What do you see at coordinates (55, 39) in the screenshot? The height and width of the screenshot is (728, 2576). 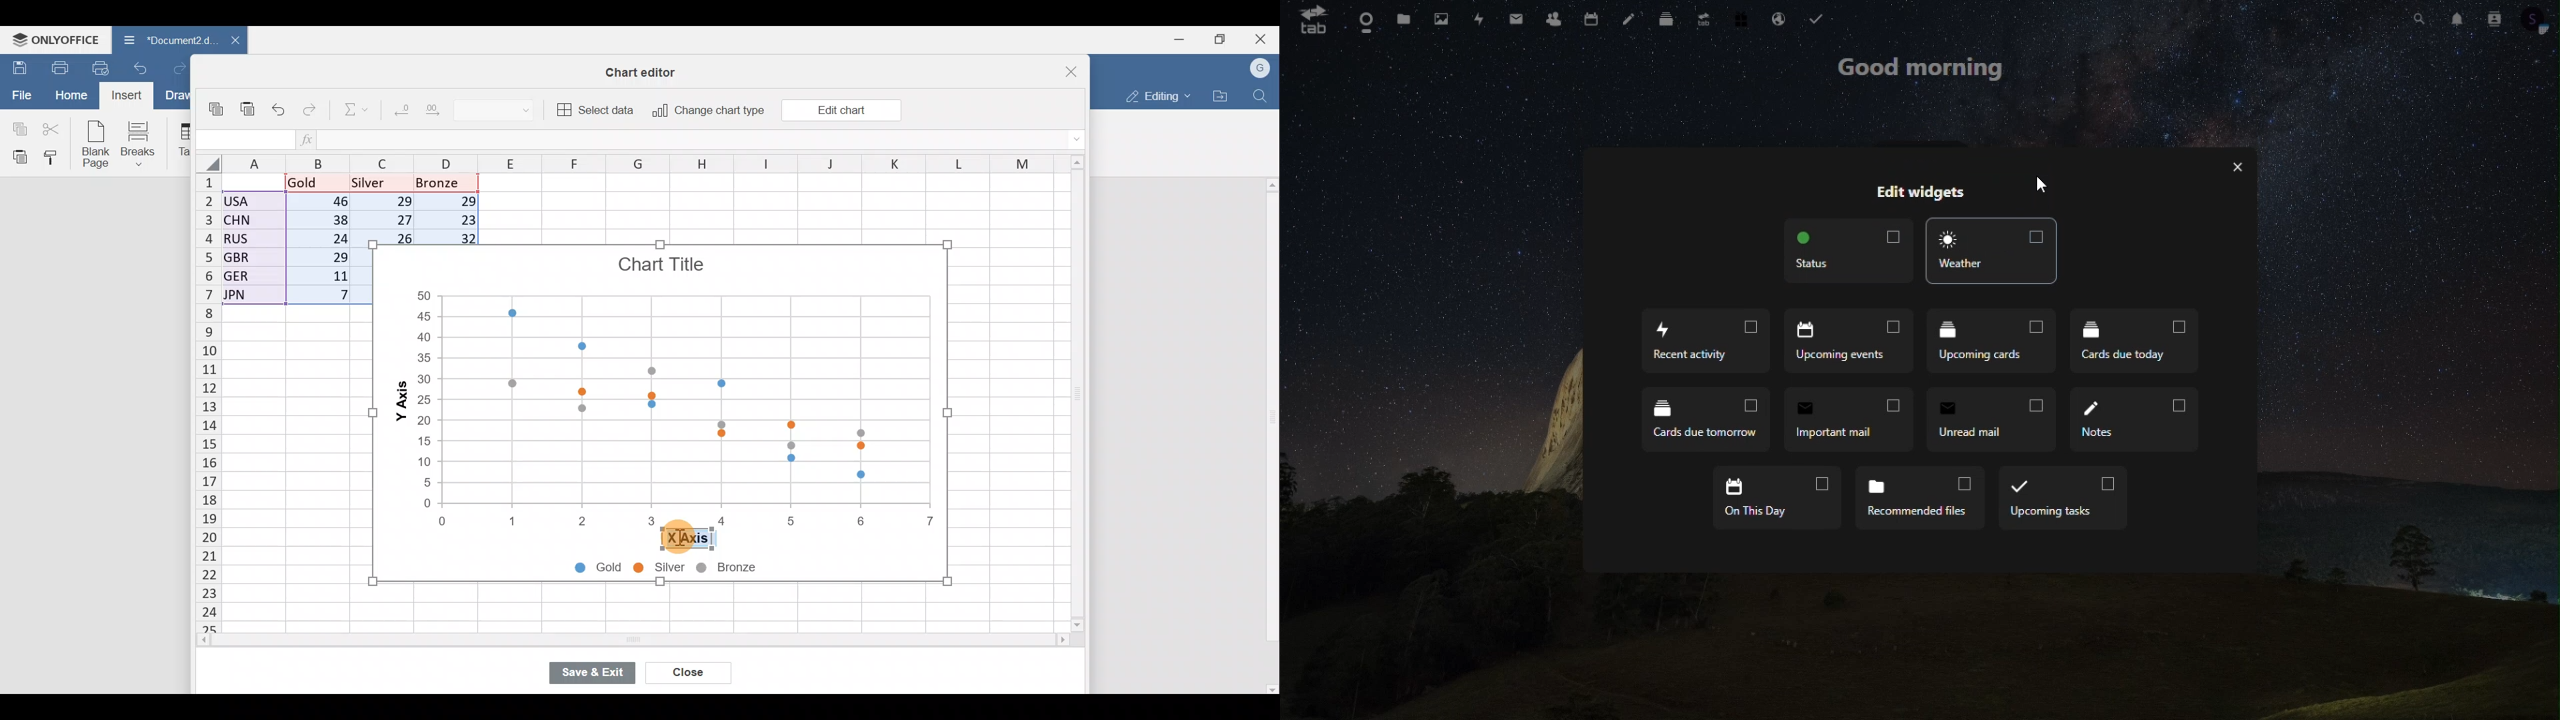 I see `ONLYOFFICE Menu` at bounding box center [55, 39].